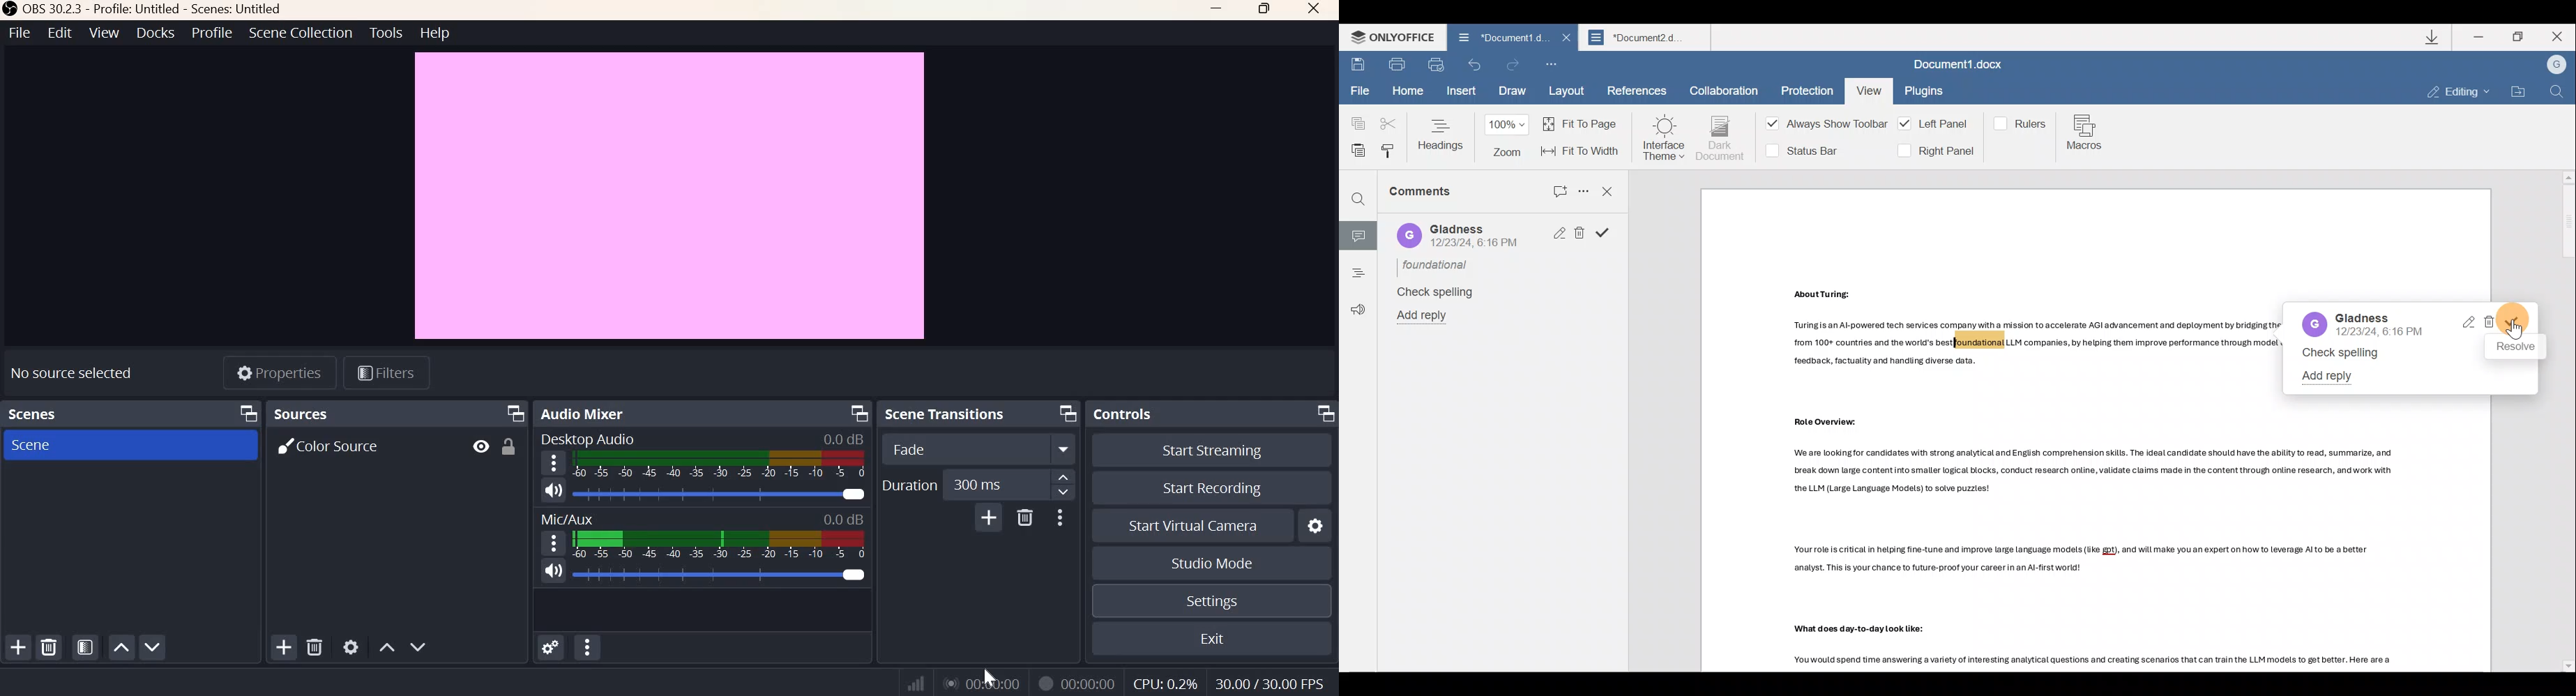 Image resolution: width=2576 pixels, height=700 pixels. Describe the element at coordinates (54, 445) in the screenshot. I see `Scene` at that location.